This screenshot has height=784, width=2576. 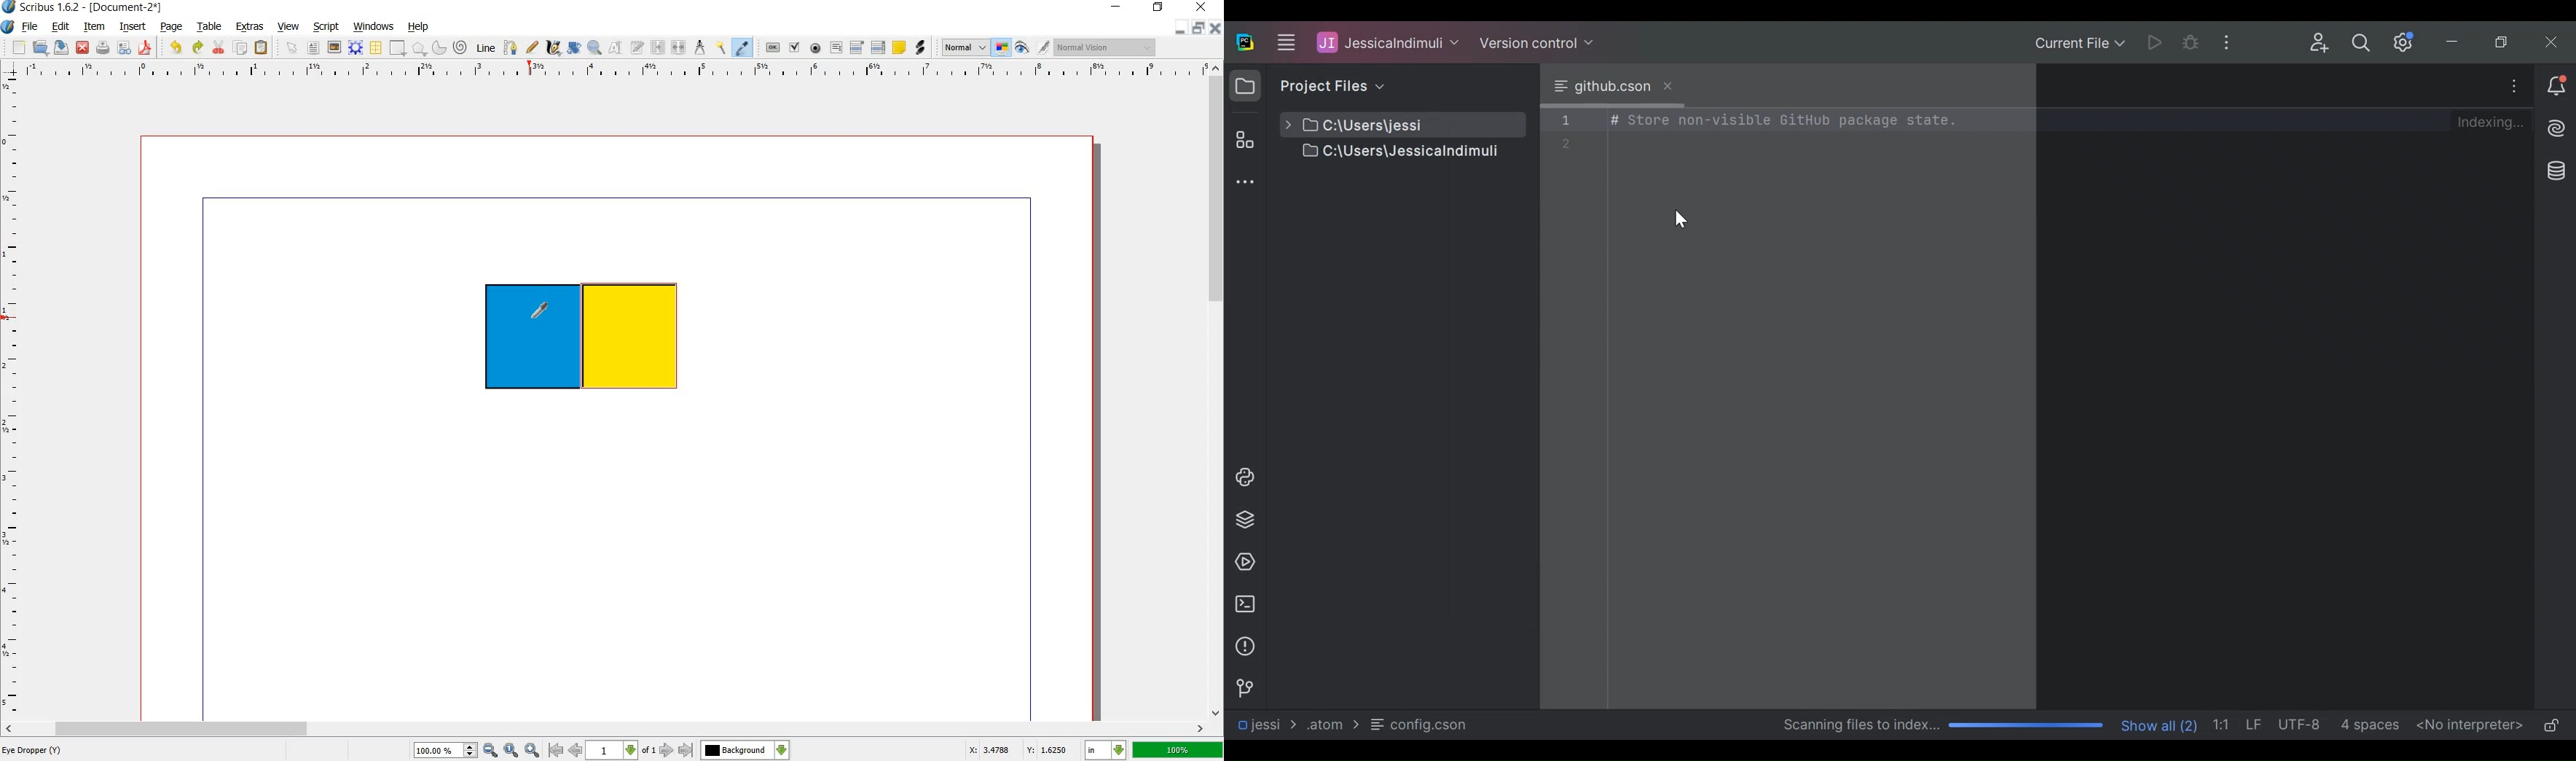 I want to click on ruler, so click(x=614, y=74).